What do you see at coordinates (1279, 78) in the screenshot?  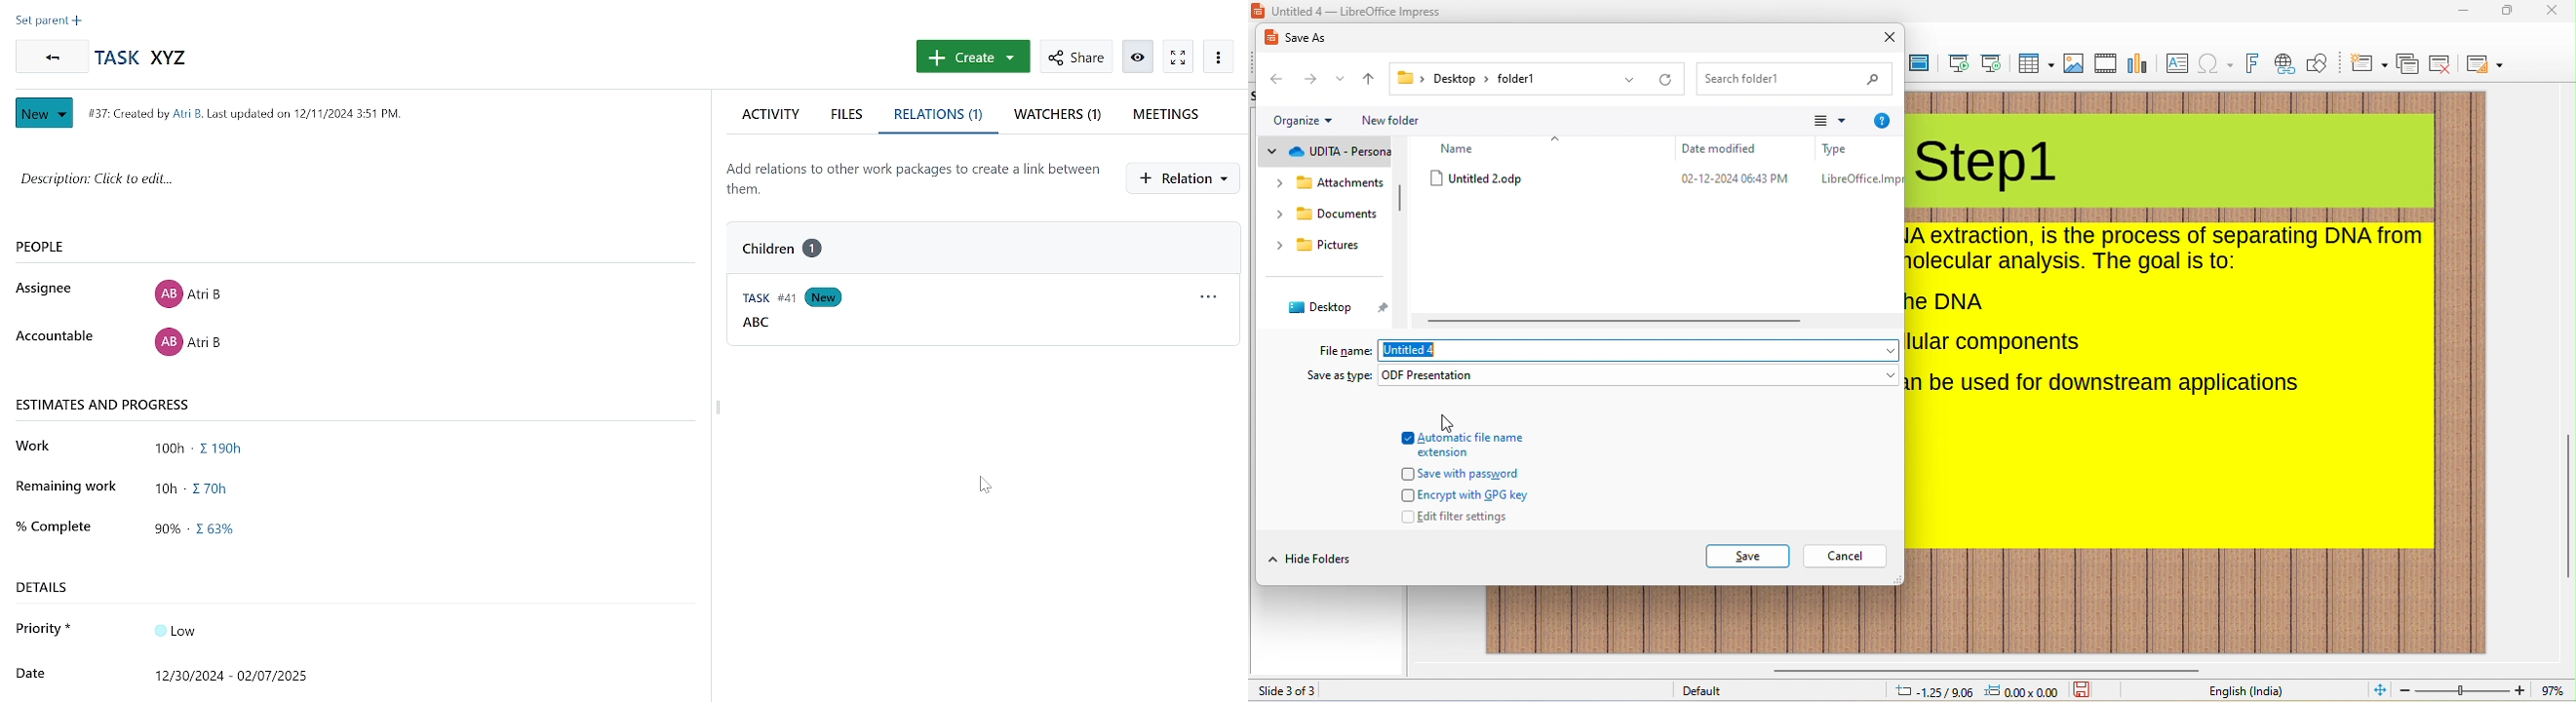 I see `back` at bounding box center [1279, 78].